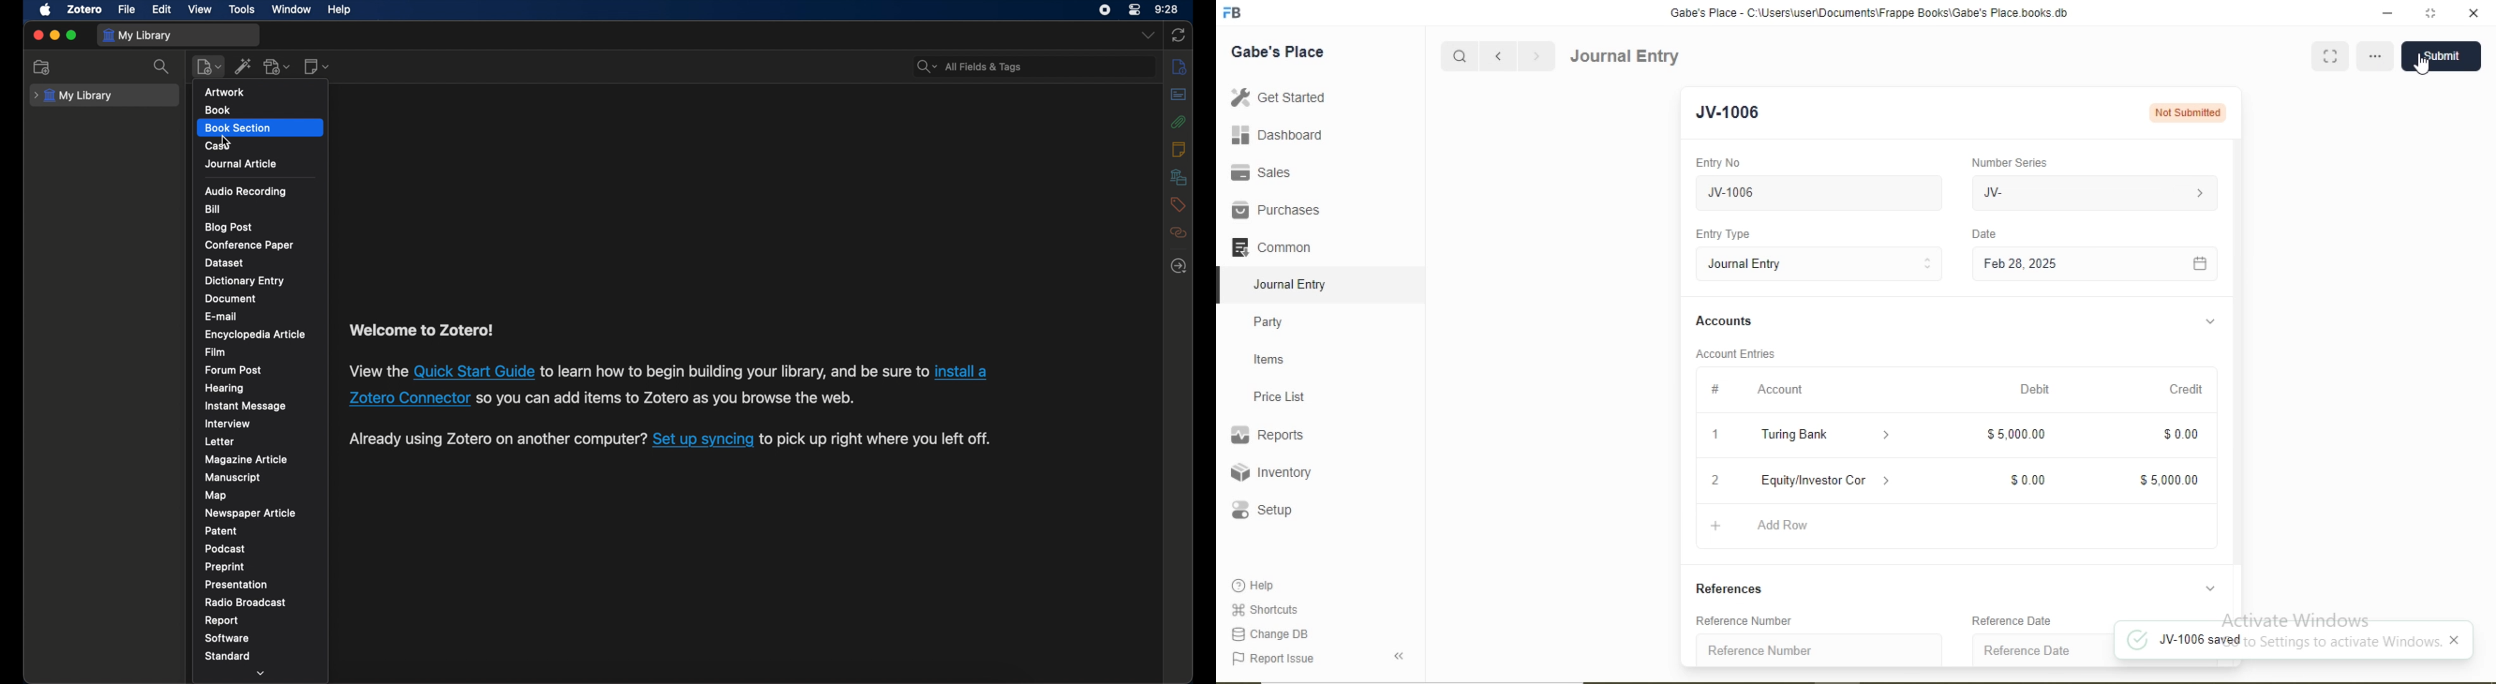 The height and width of the screenshot is (700, 2520). Describe the element at coordinates (1747, 264) in the screenshot. I see `Journal Entry` at that location.